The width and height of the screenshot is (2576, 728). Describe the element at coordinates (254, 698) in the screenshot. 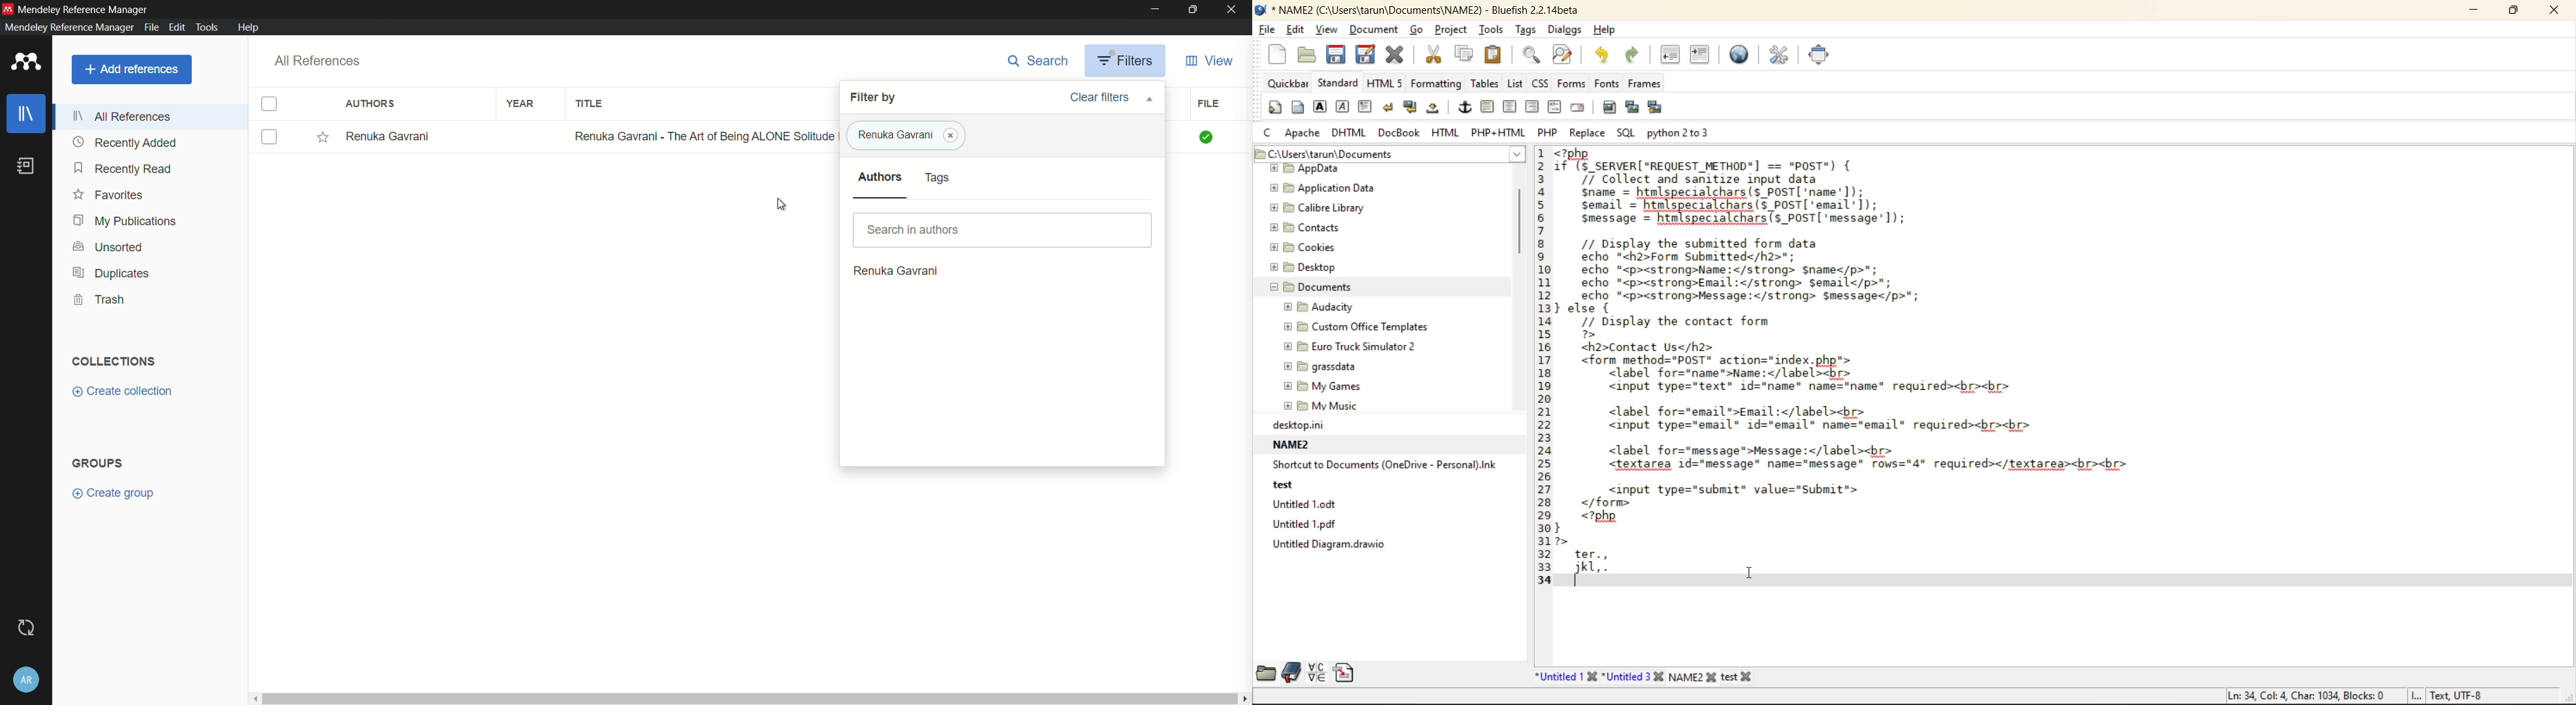

I see `Scroll left` at that location.